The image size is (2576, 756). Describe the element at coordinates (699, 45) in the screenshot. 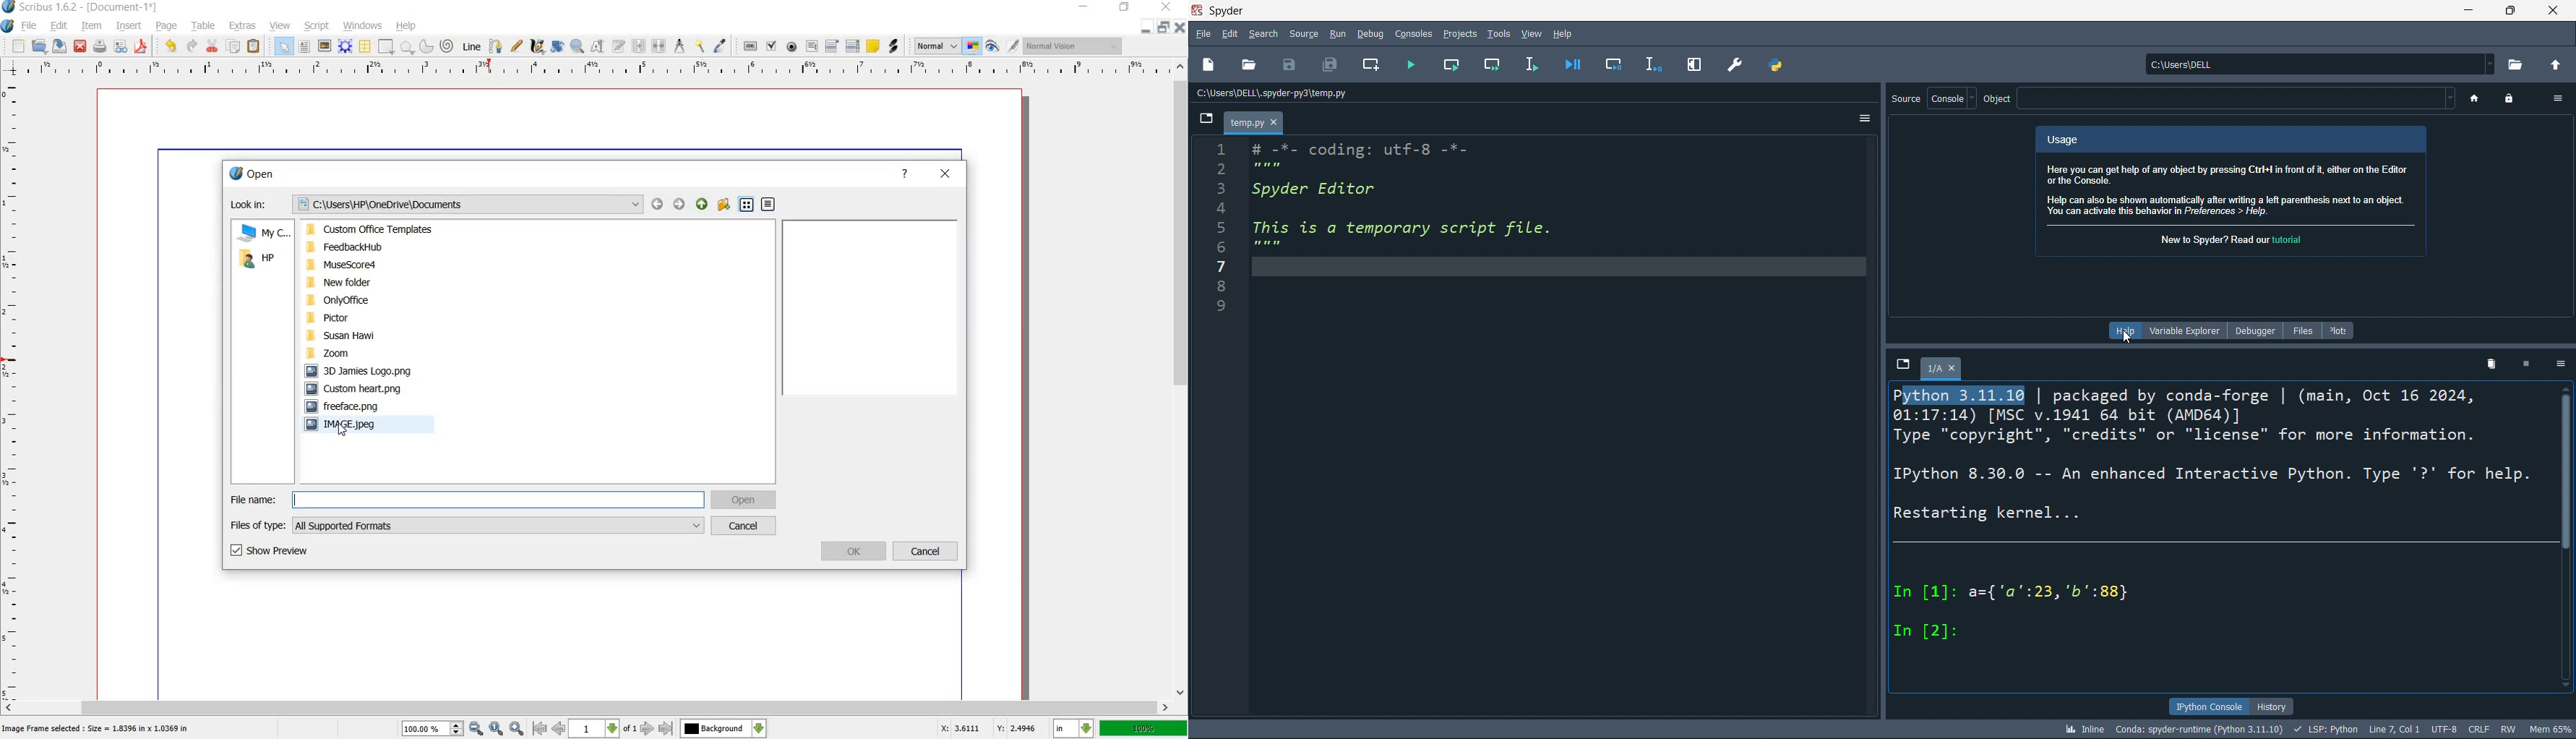

I see `copy item properties` at that location.